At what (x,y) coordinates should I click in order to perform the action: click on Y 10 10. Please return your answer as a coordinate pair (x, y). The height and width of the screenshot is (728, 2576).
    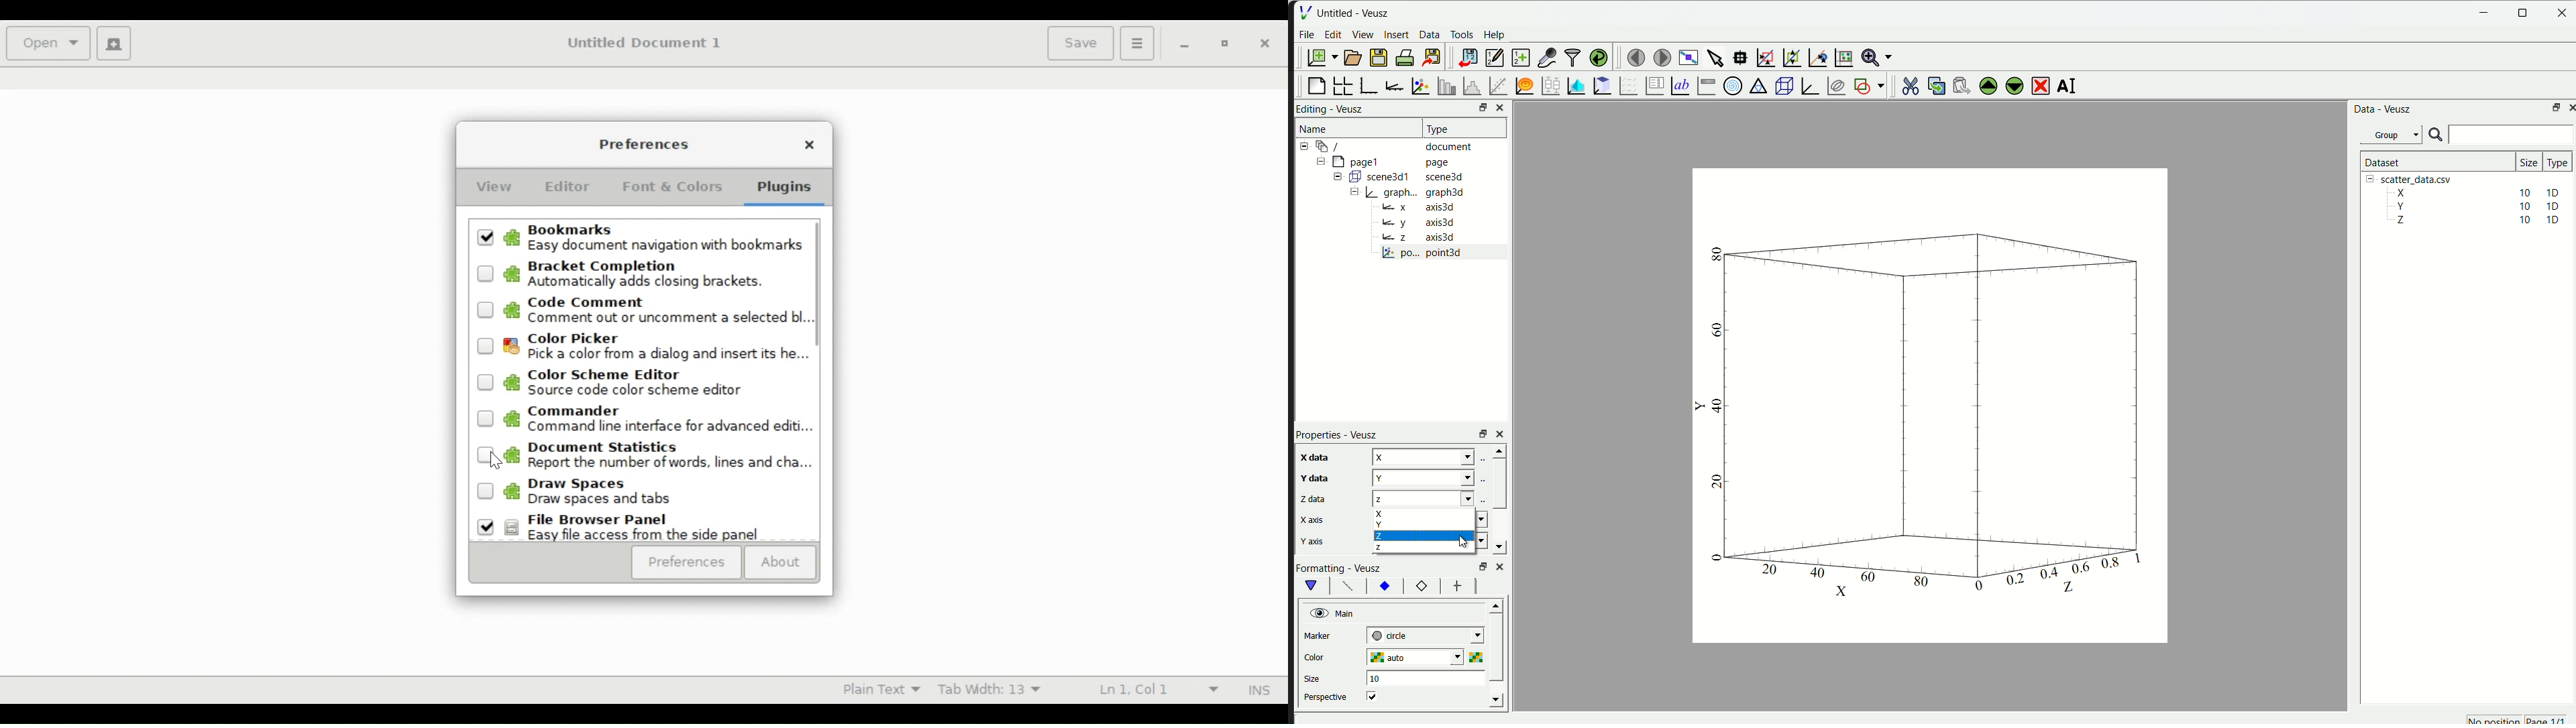
    Looking at the image, I should click on (2473, 207).